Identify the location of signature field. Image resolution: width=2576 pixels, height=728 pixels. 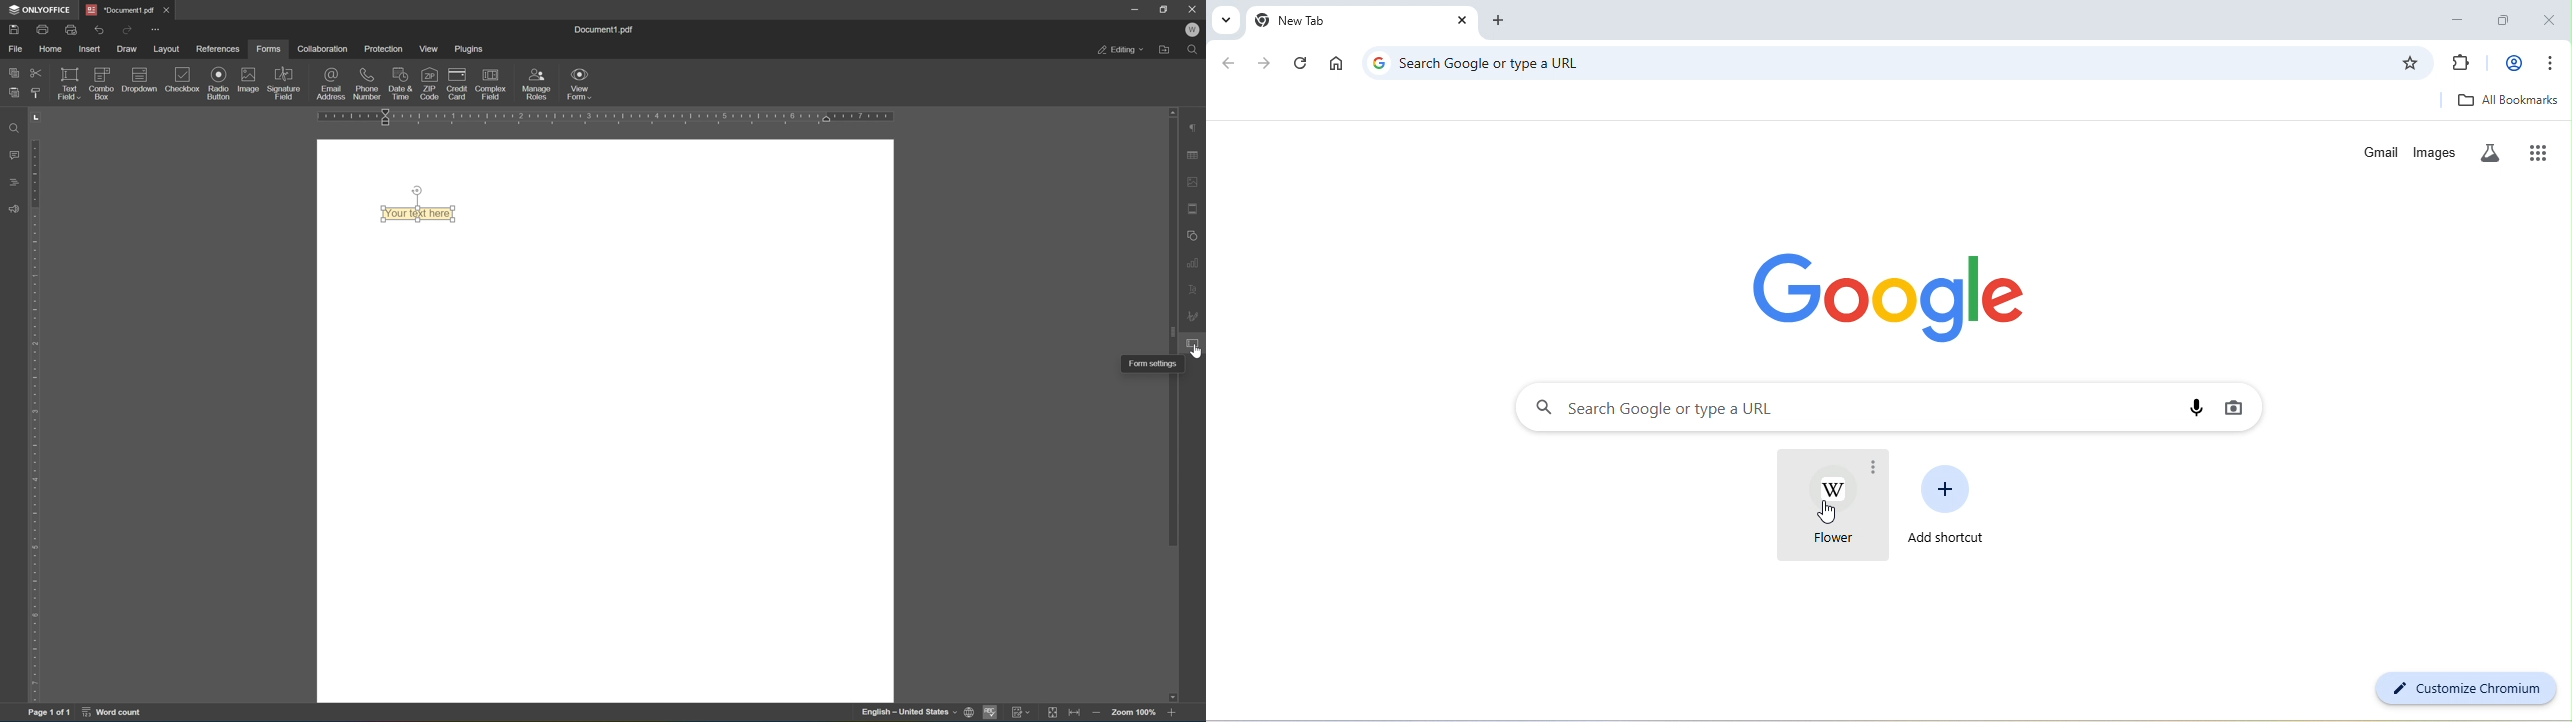
(286, 85).